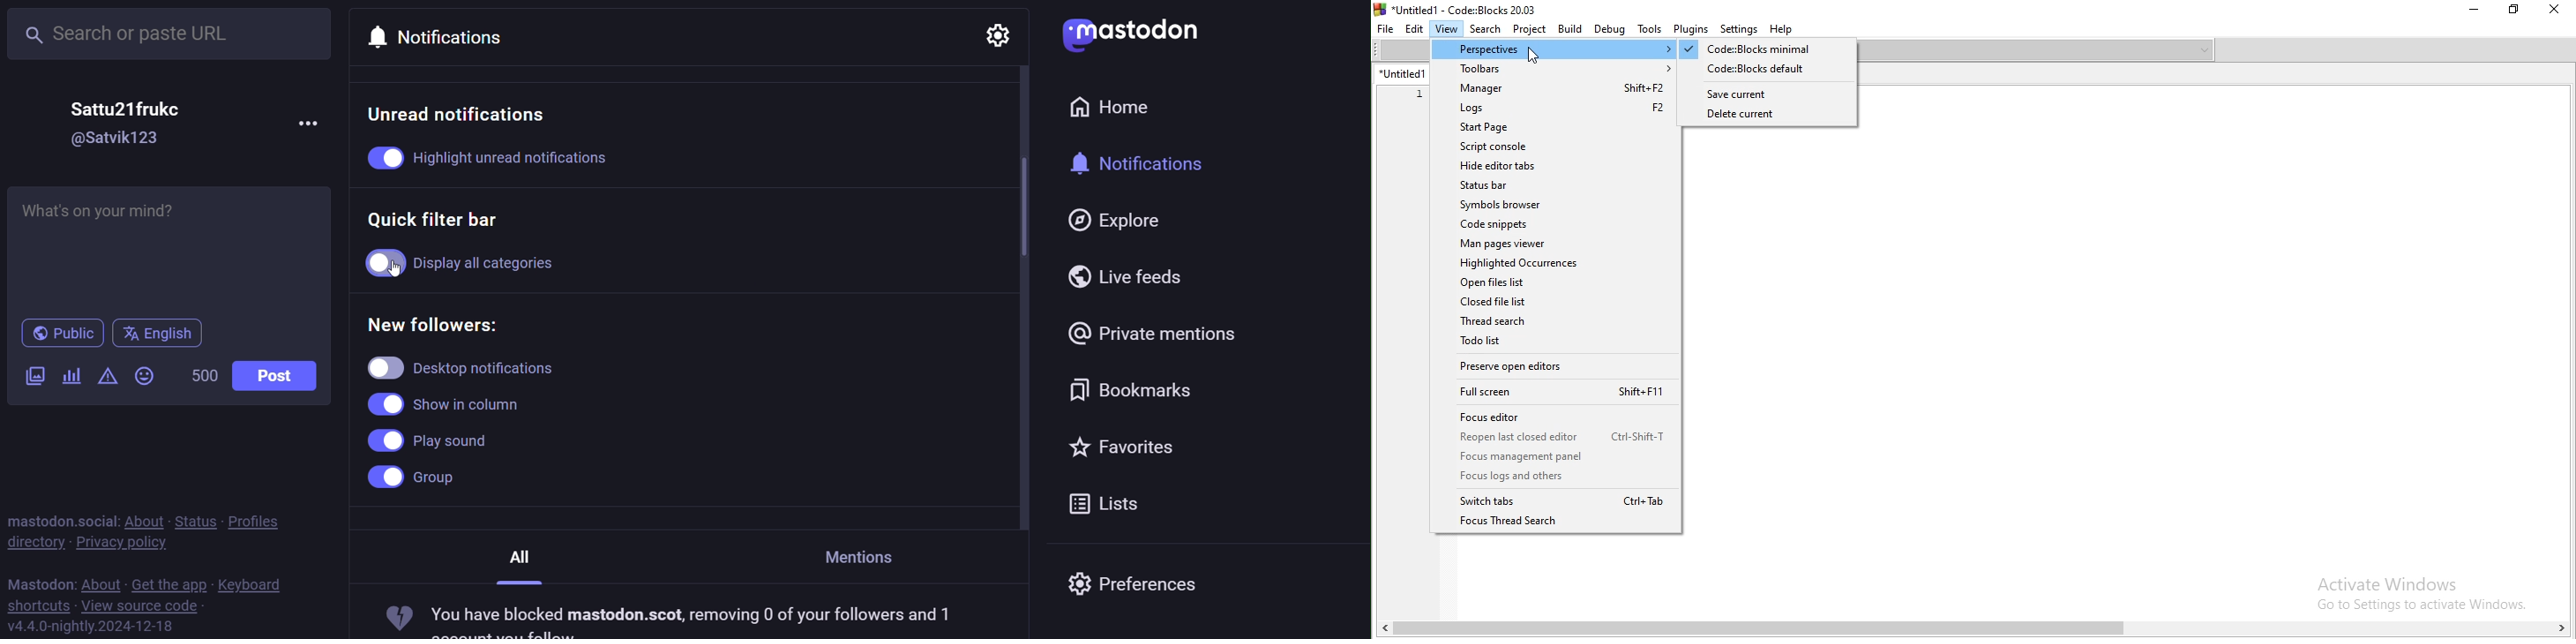 The width and height of the screenshot is (2576, 644). What do you see at coordinates (193, 519) in the screenshot?
I see `status` at bounding box center [193, 519].